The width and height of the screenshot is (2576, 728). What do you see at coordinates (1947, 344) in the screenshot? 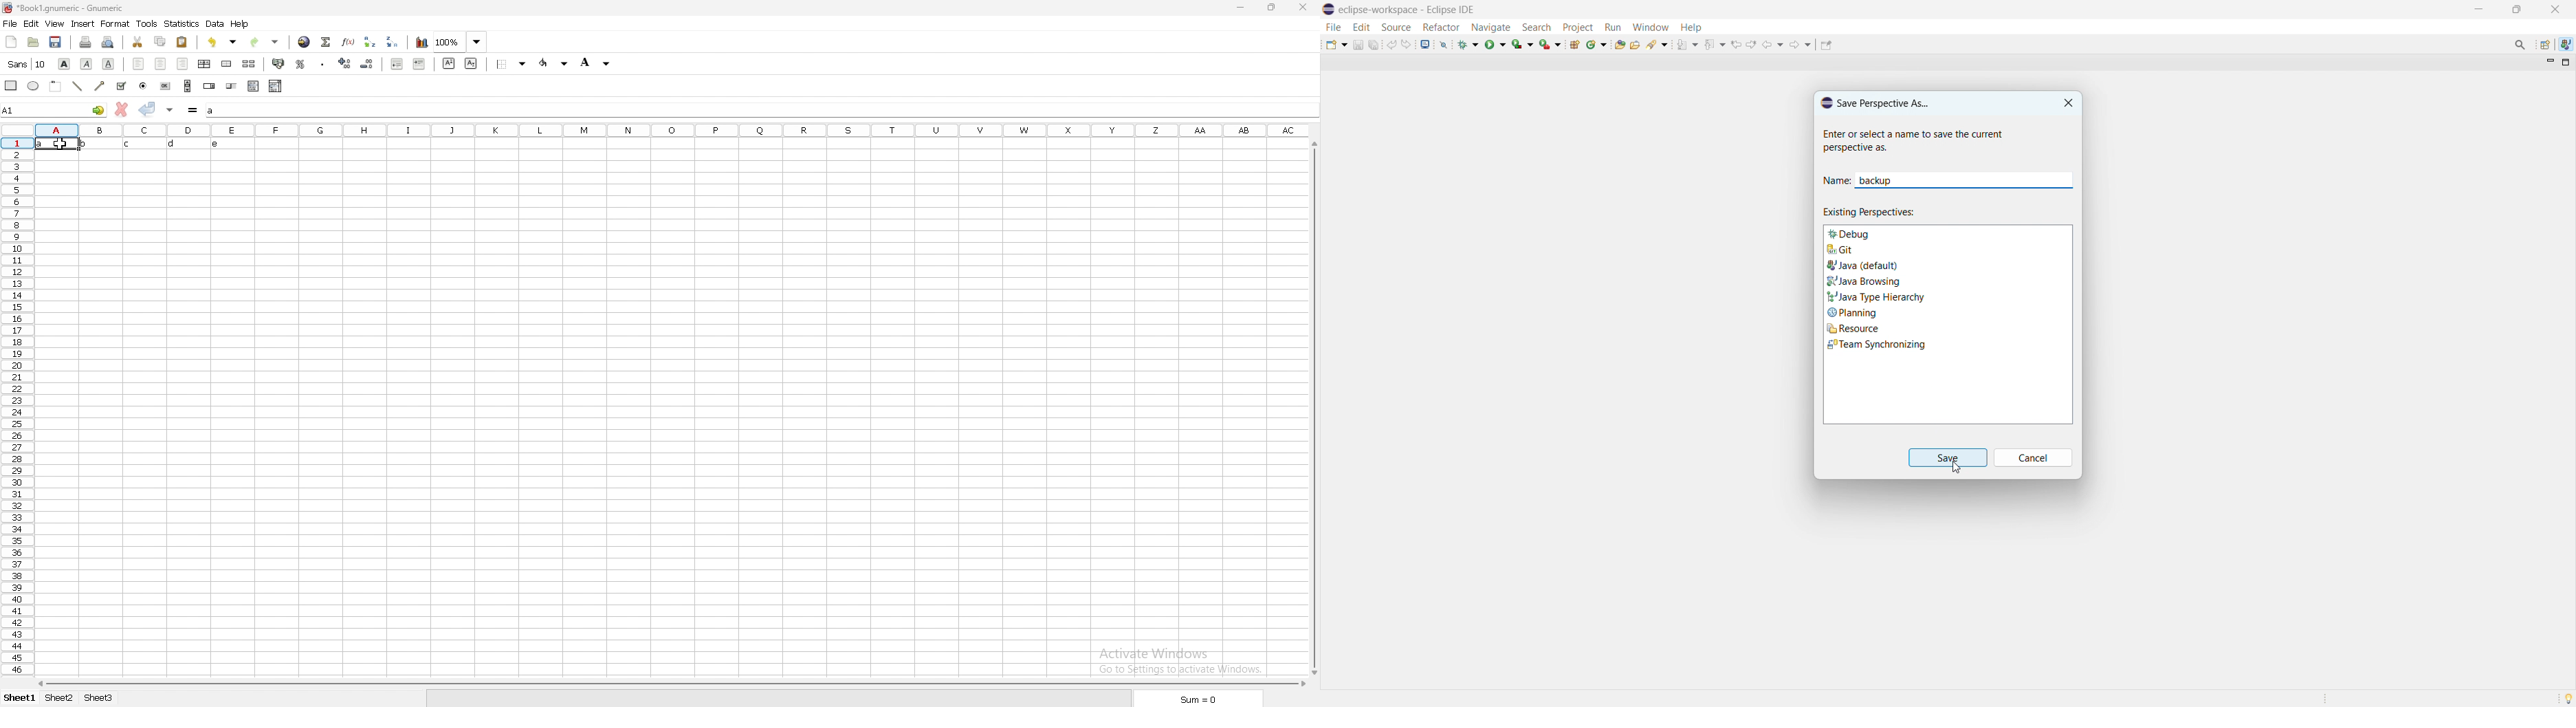
I see `Team synchronising` at bounding box center [1947, 344].